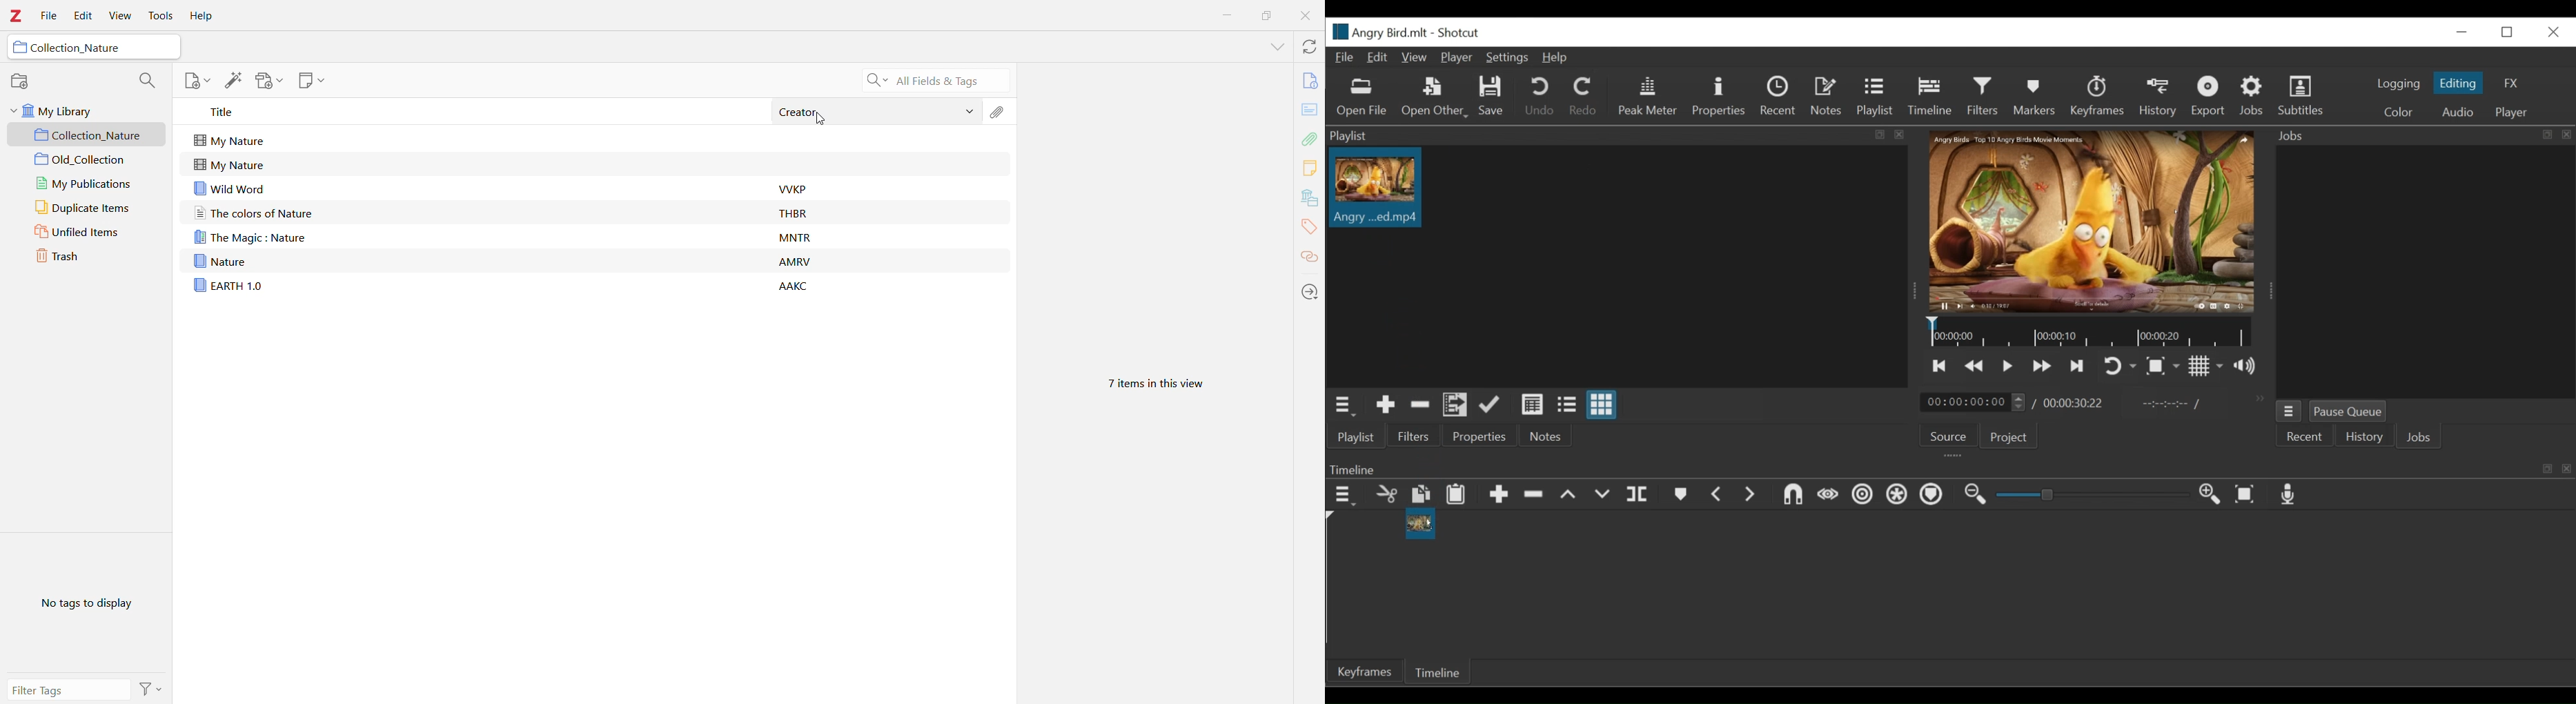 The image size is (2576, 728). I want to click on Markers, so click(2032, 96).